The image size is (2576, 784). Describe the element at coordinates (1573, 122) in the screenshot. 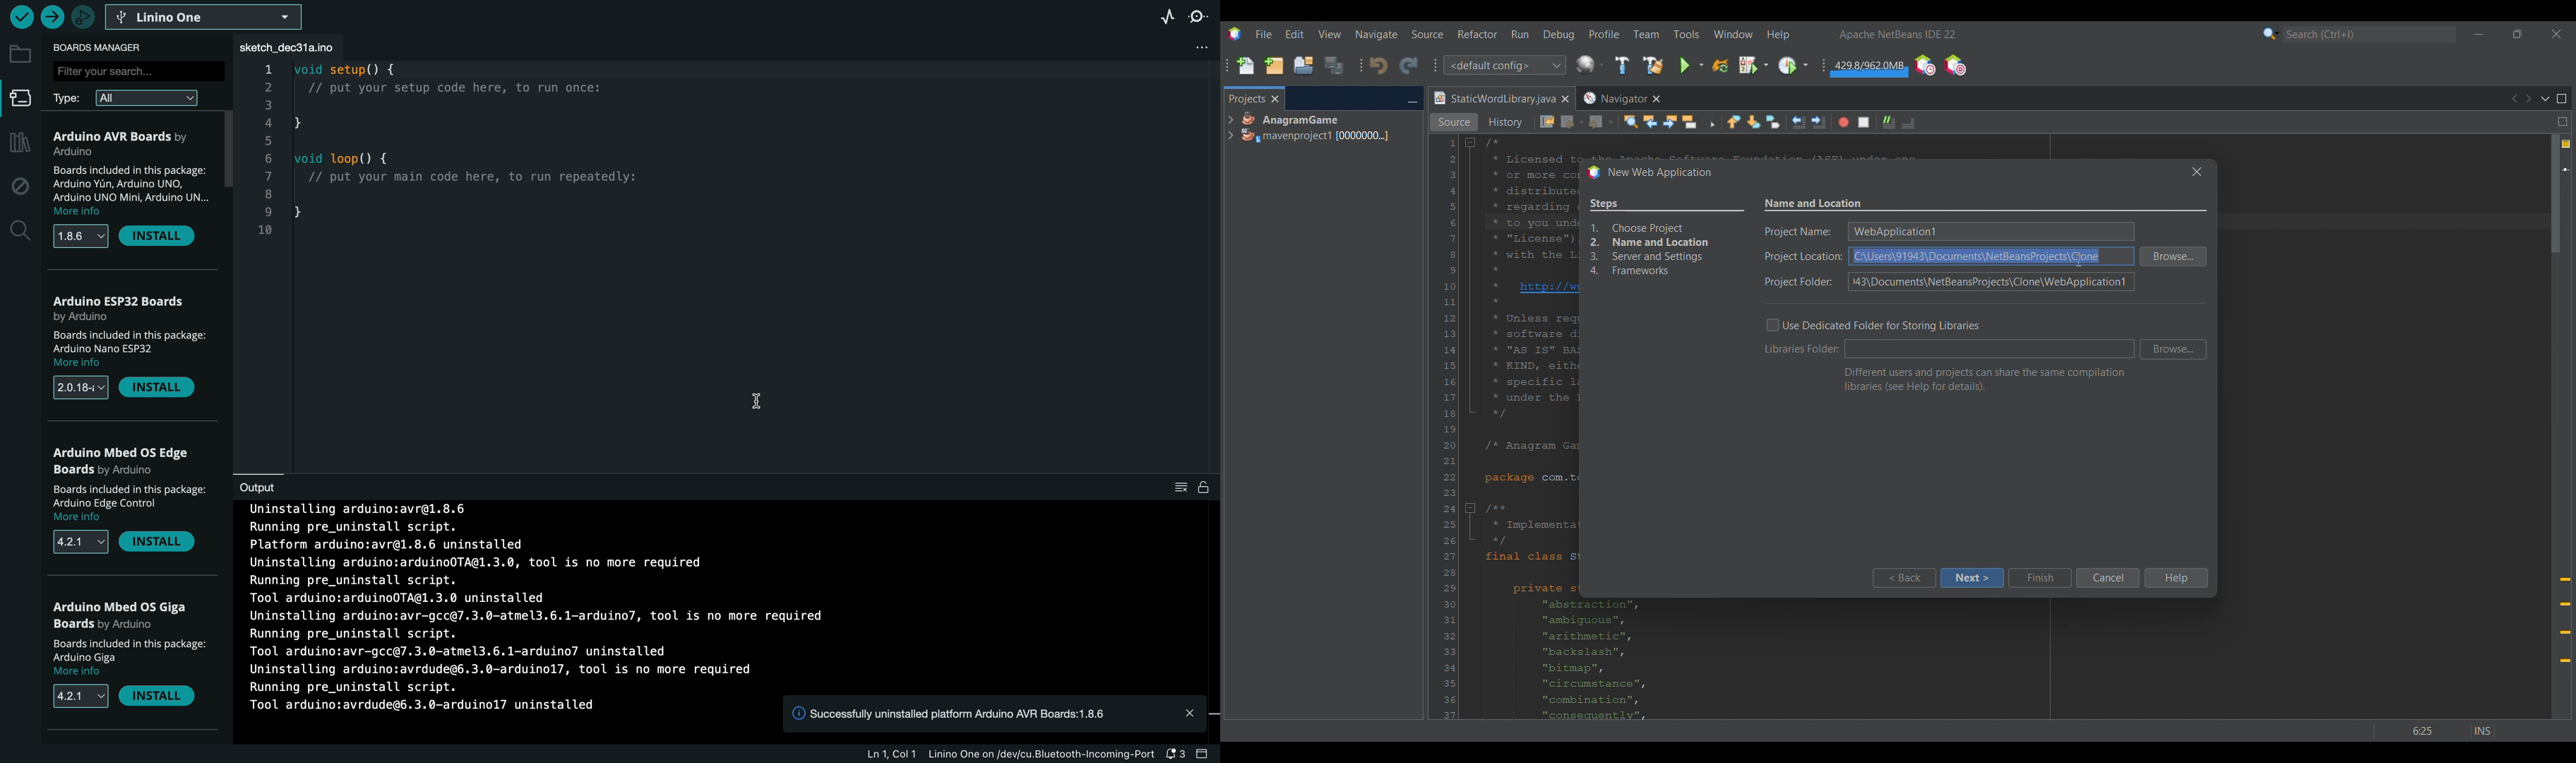

I see `Back` at that location.